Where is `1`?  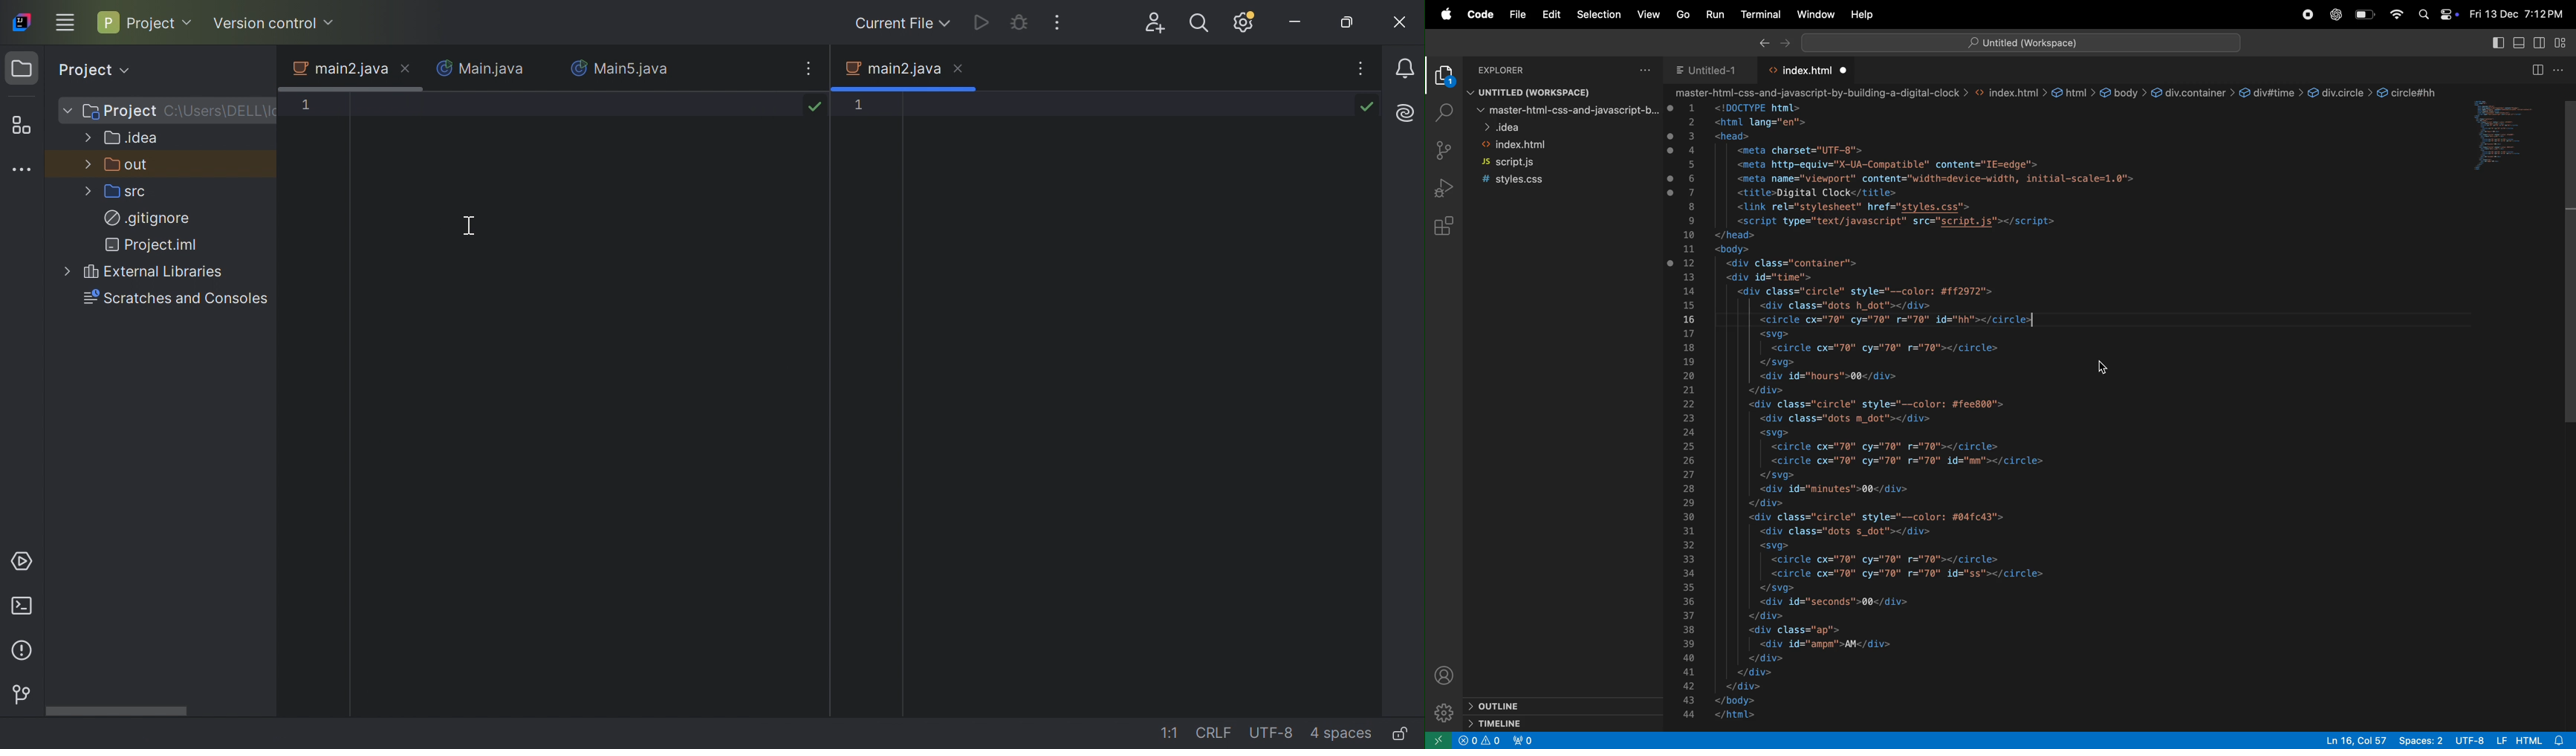
1 is located at coordinates (313, 107).